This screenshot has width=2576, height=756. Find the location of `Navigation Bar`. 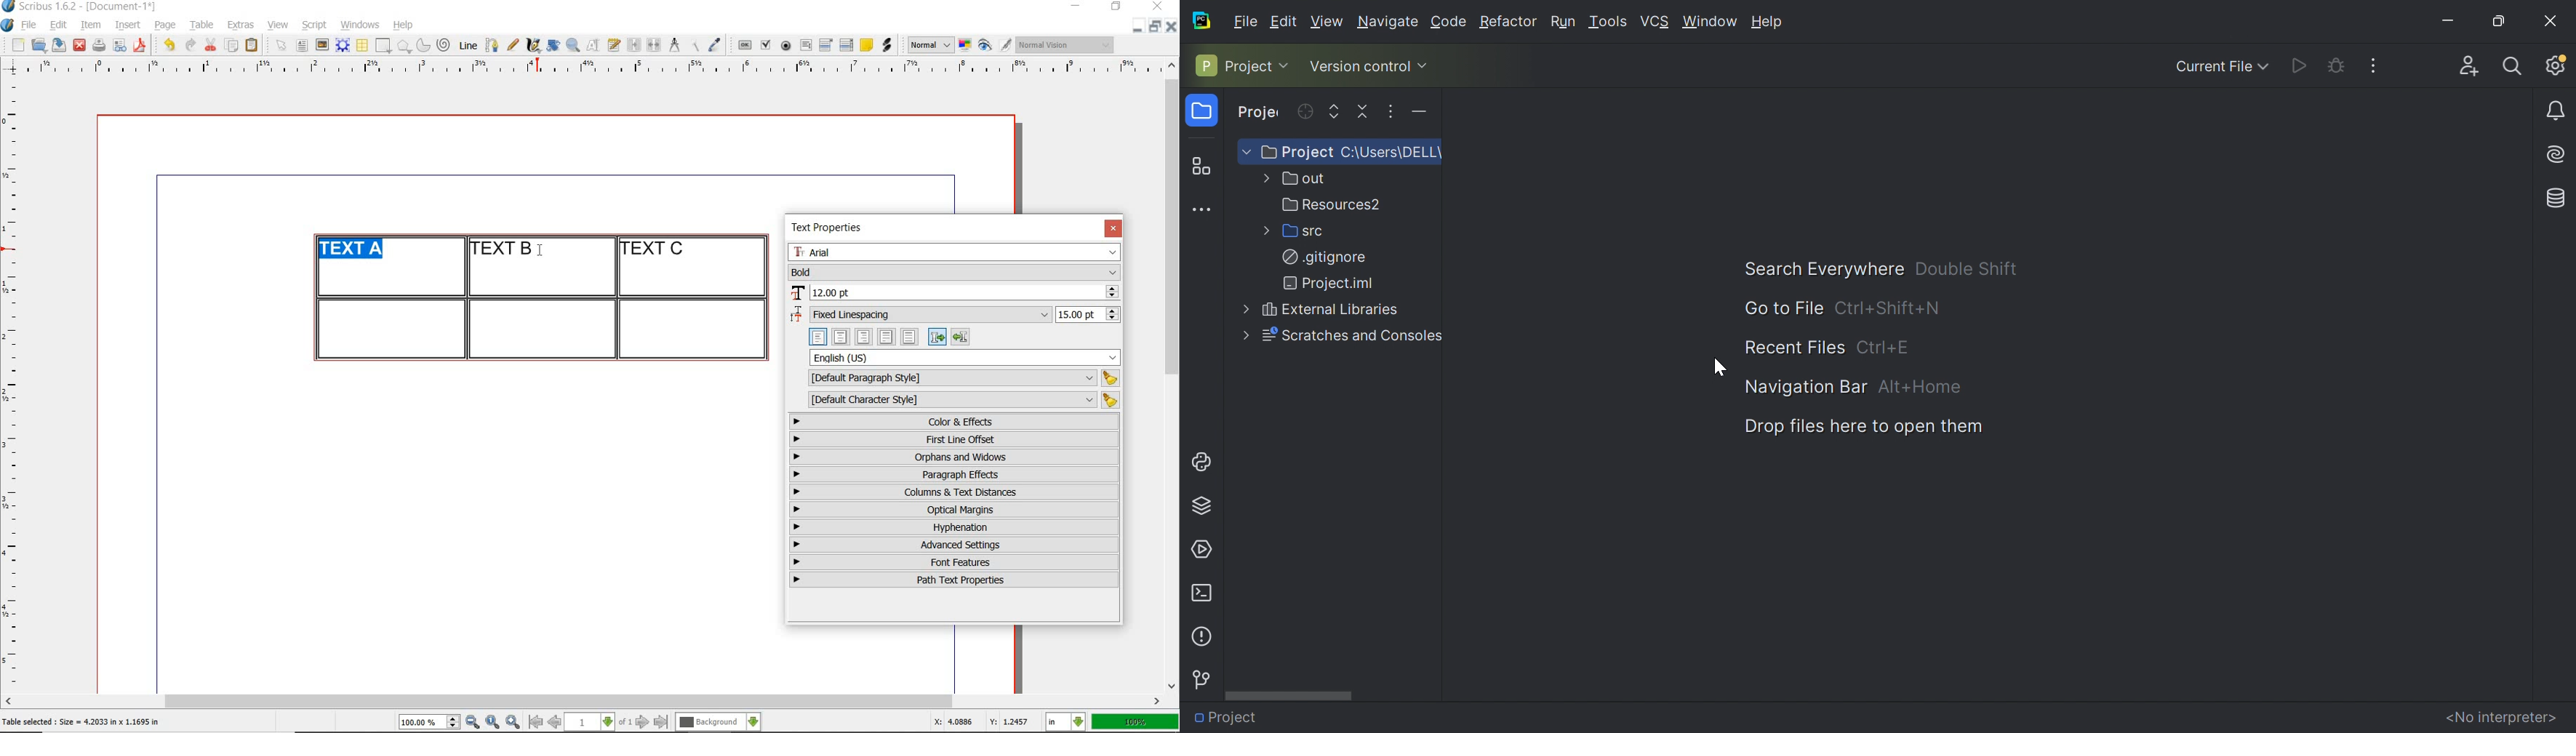

Navigation Bar is located at coordinates (1806, 388).